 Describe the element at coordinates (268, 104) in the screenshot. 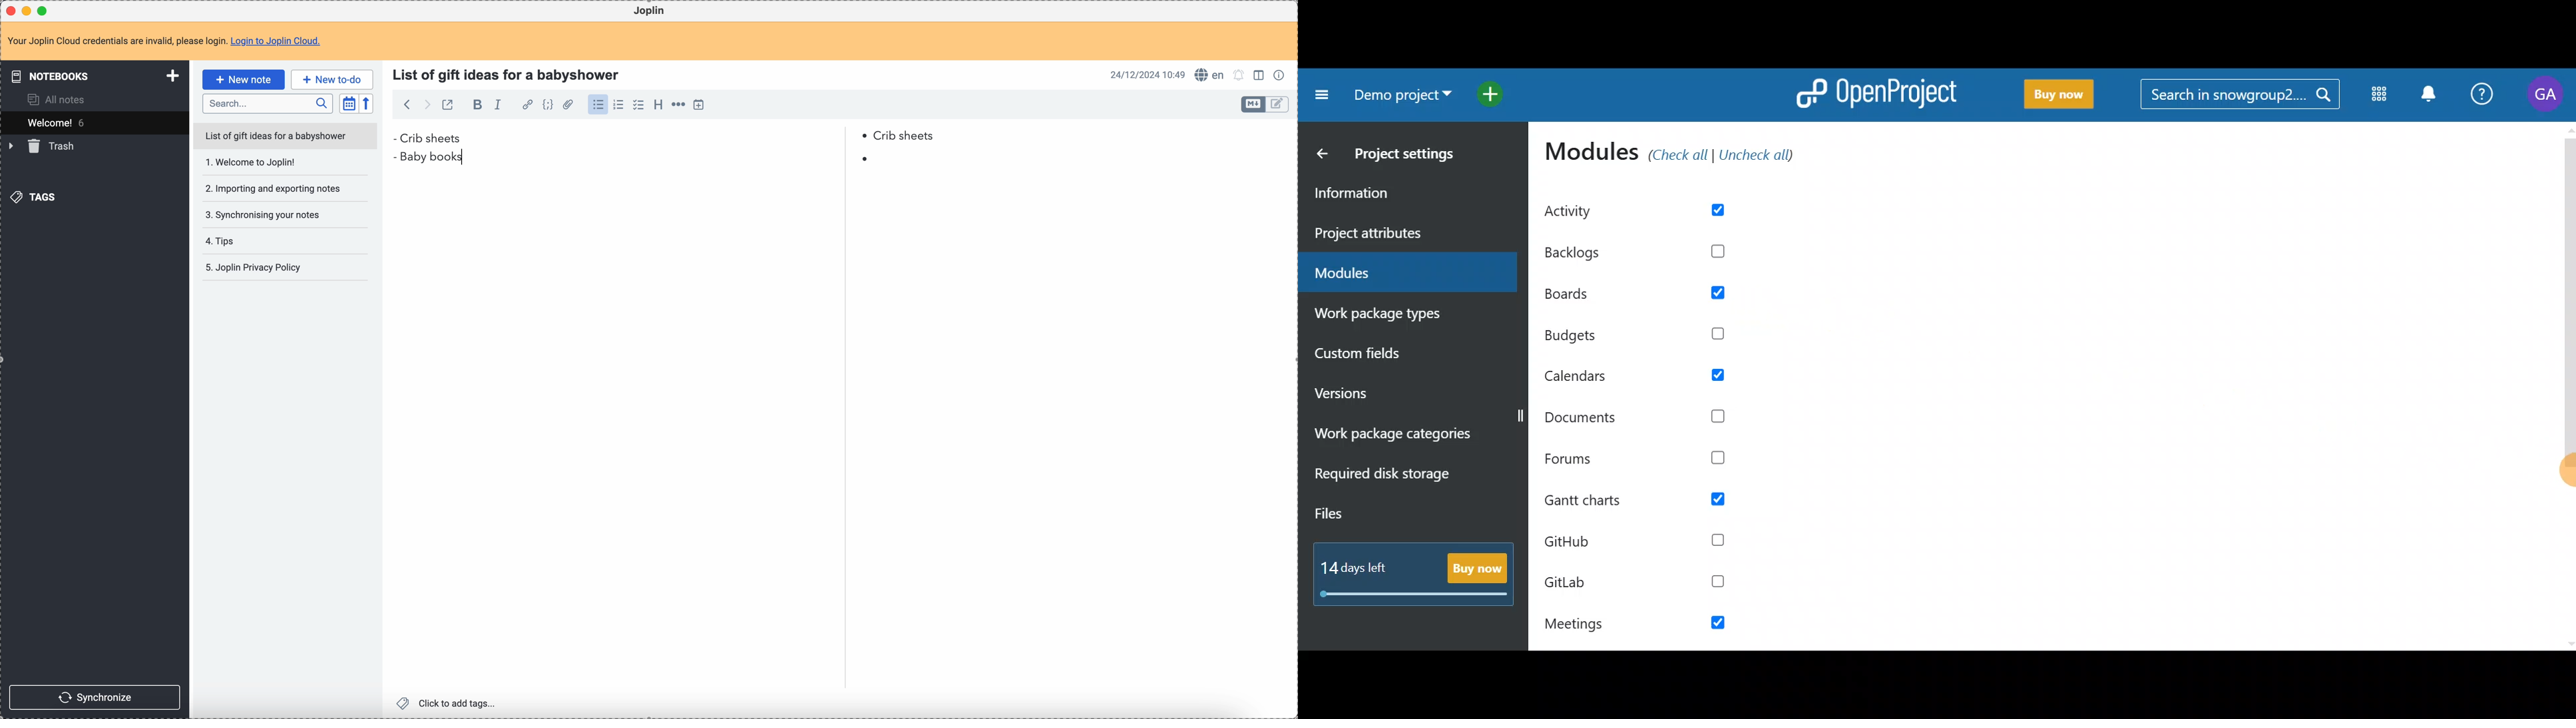

I see `search bar` at that location.